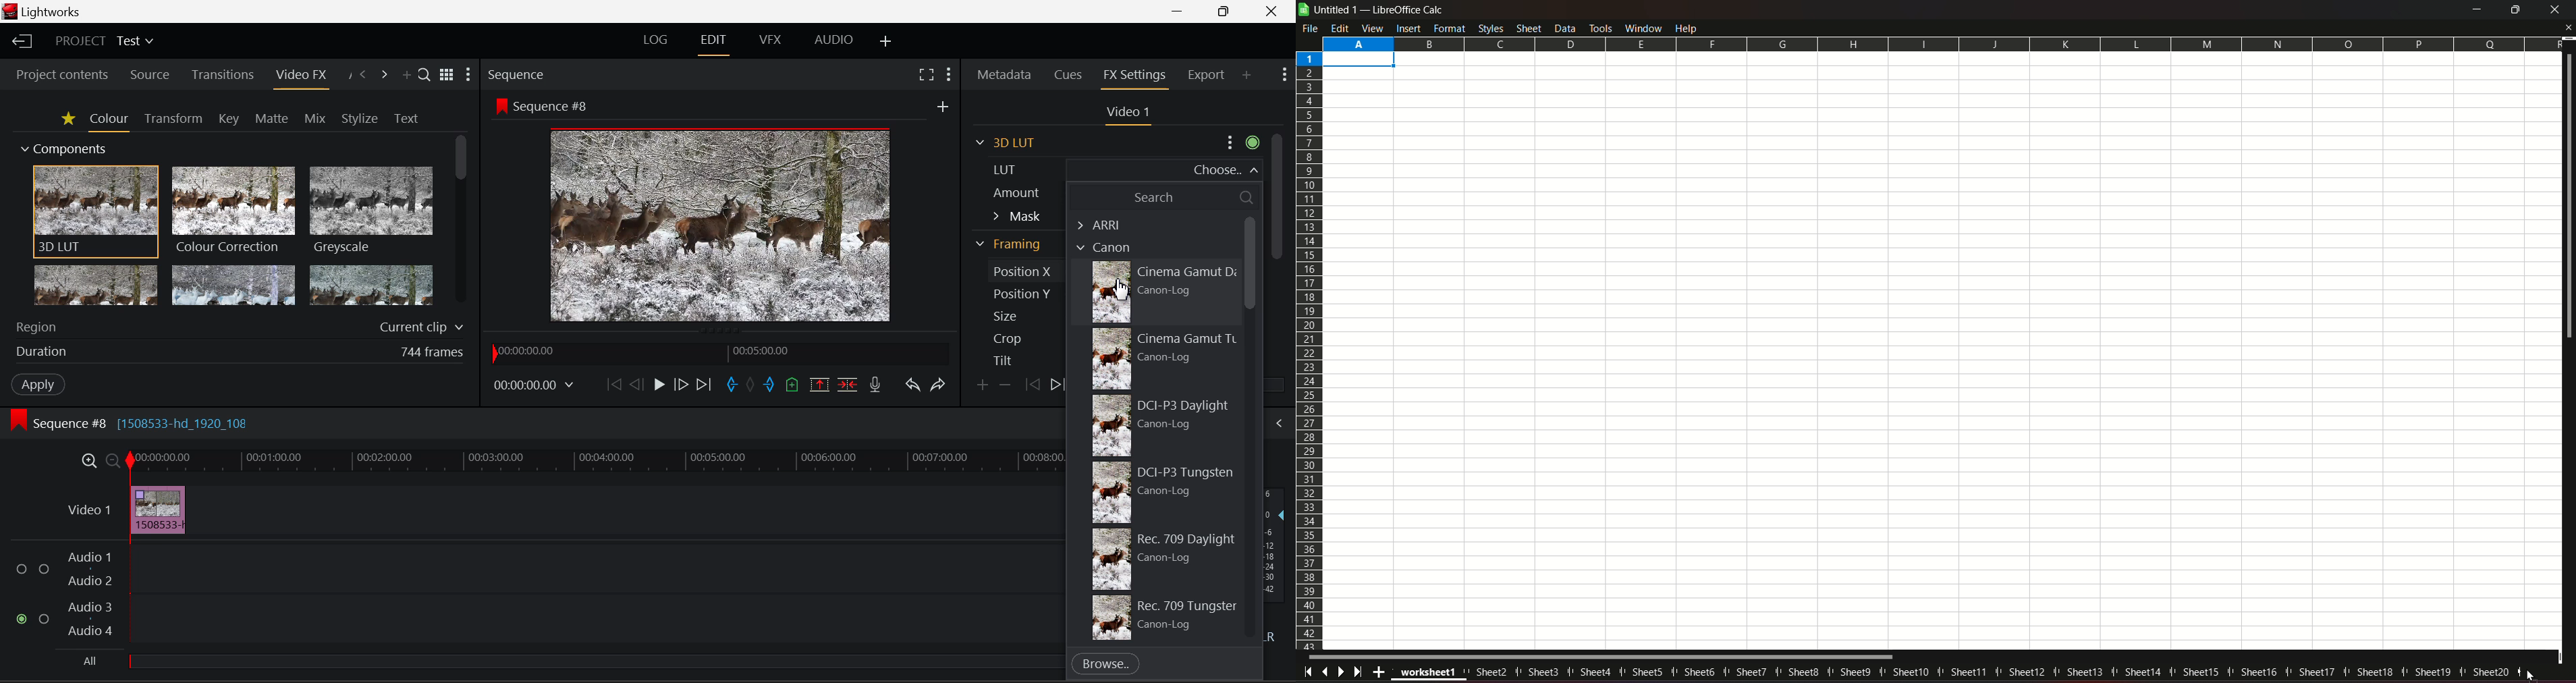 Image resolution: width=2576 pixels, height=700 pixels. Describe the element at coordinates (1530, 27) in the screenshot. I see `Sheet` at that location.